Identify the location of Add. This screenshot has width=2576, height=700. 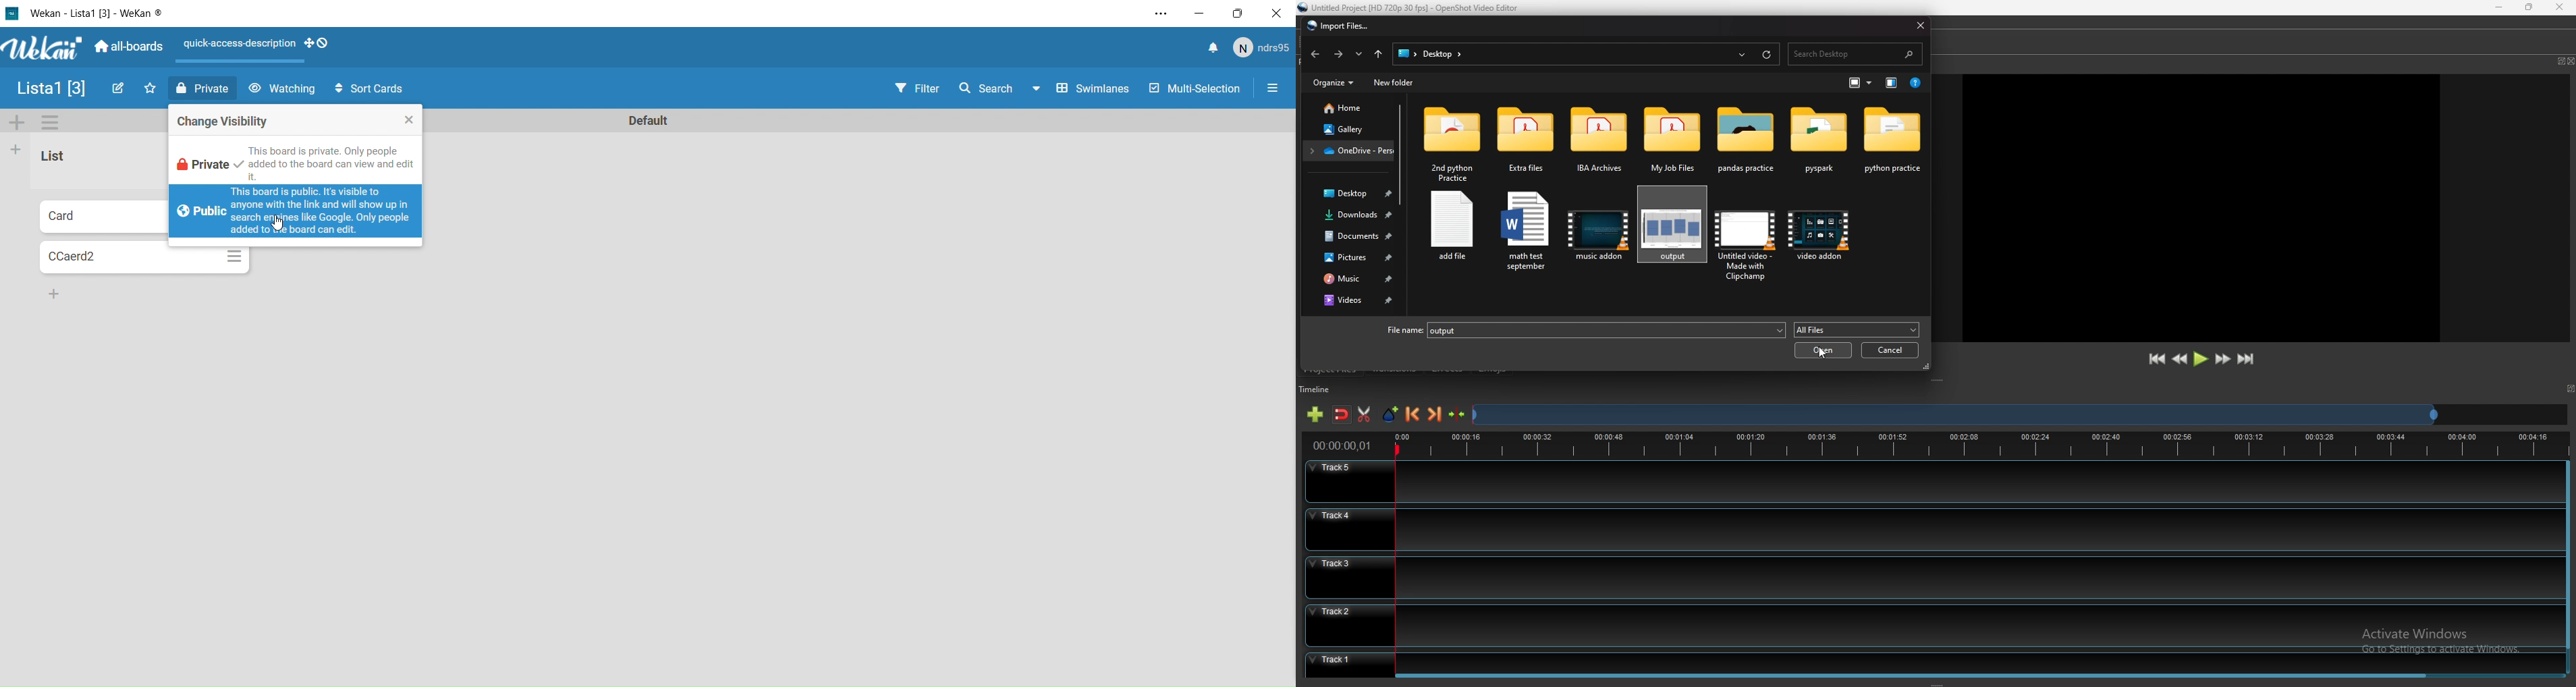
(18, 123).